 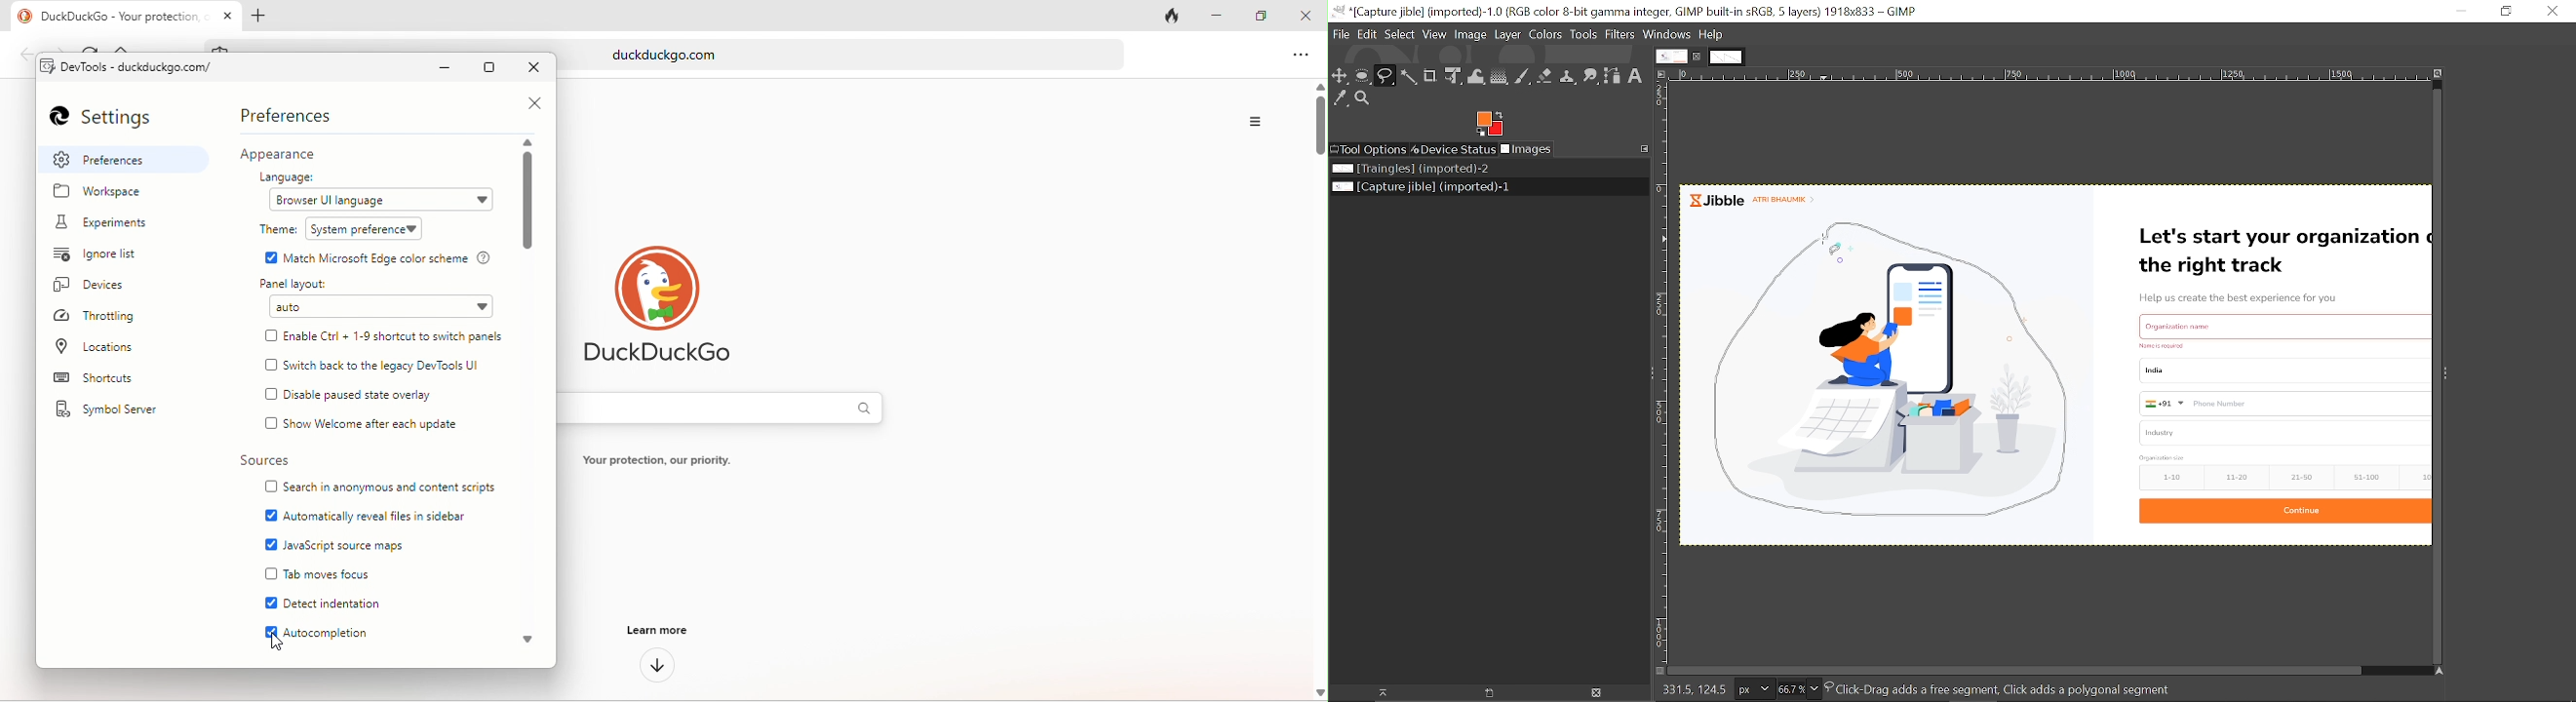 I want to click on Colors, so click(x=1545, y=37).